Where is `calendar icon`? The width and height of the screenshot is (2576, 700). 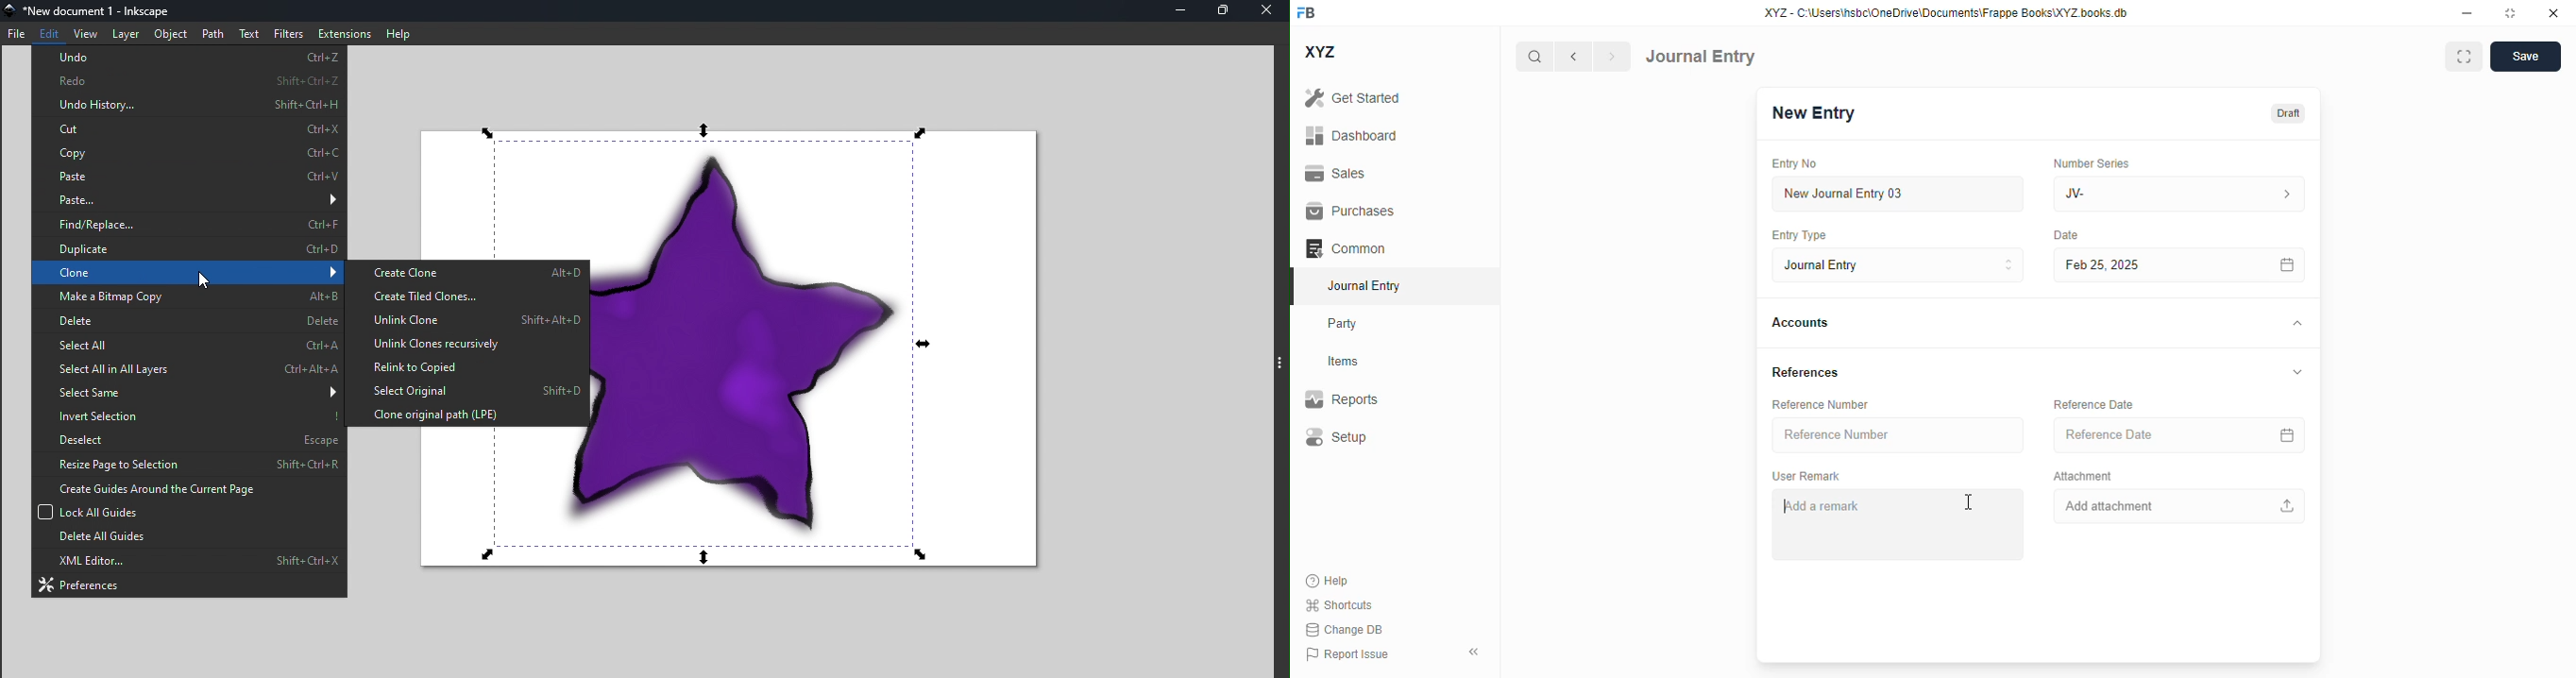 calendar icon is located at coordinates (2290, 266).